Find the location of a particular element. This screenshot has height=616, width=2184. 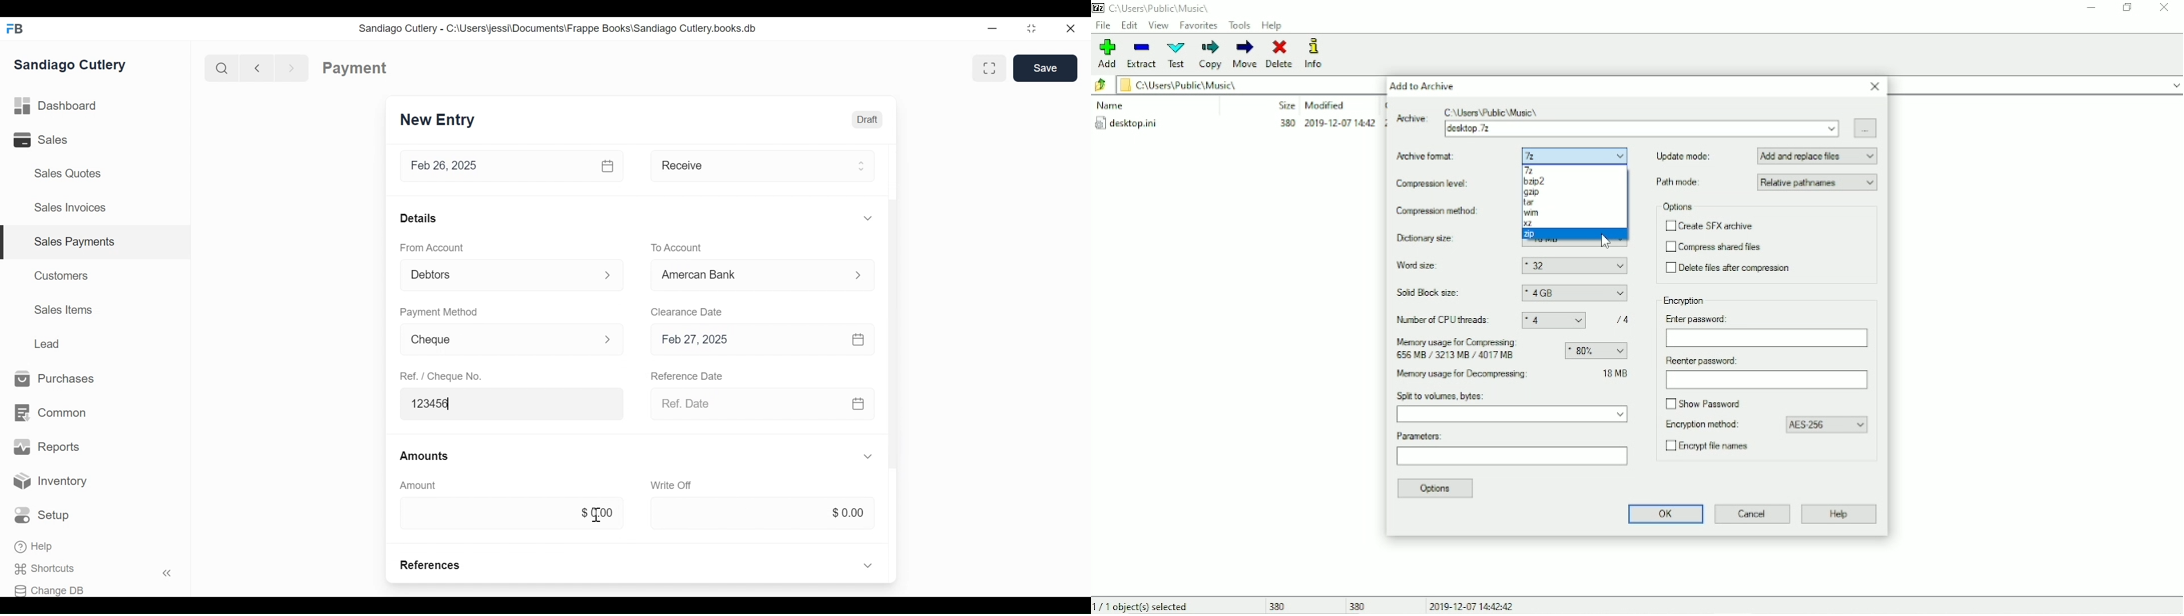

Add is located at coordinates (1108, 53).